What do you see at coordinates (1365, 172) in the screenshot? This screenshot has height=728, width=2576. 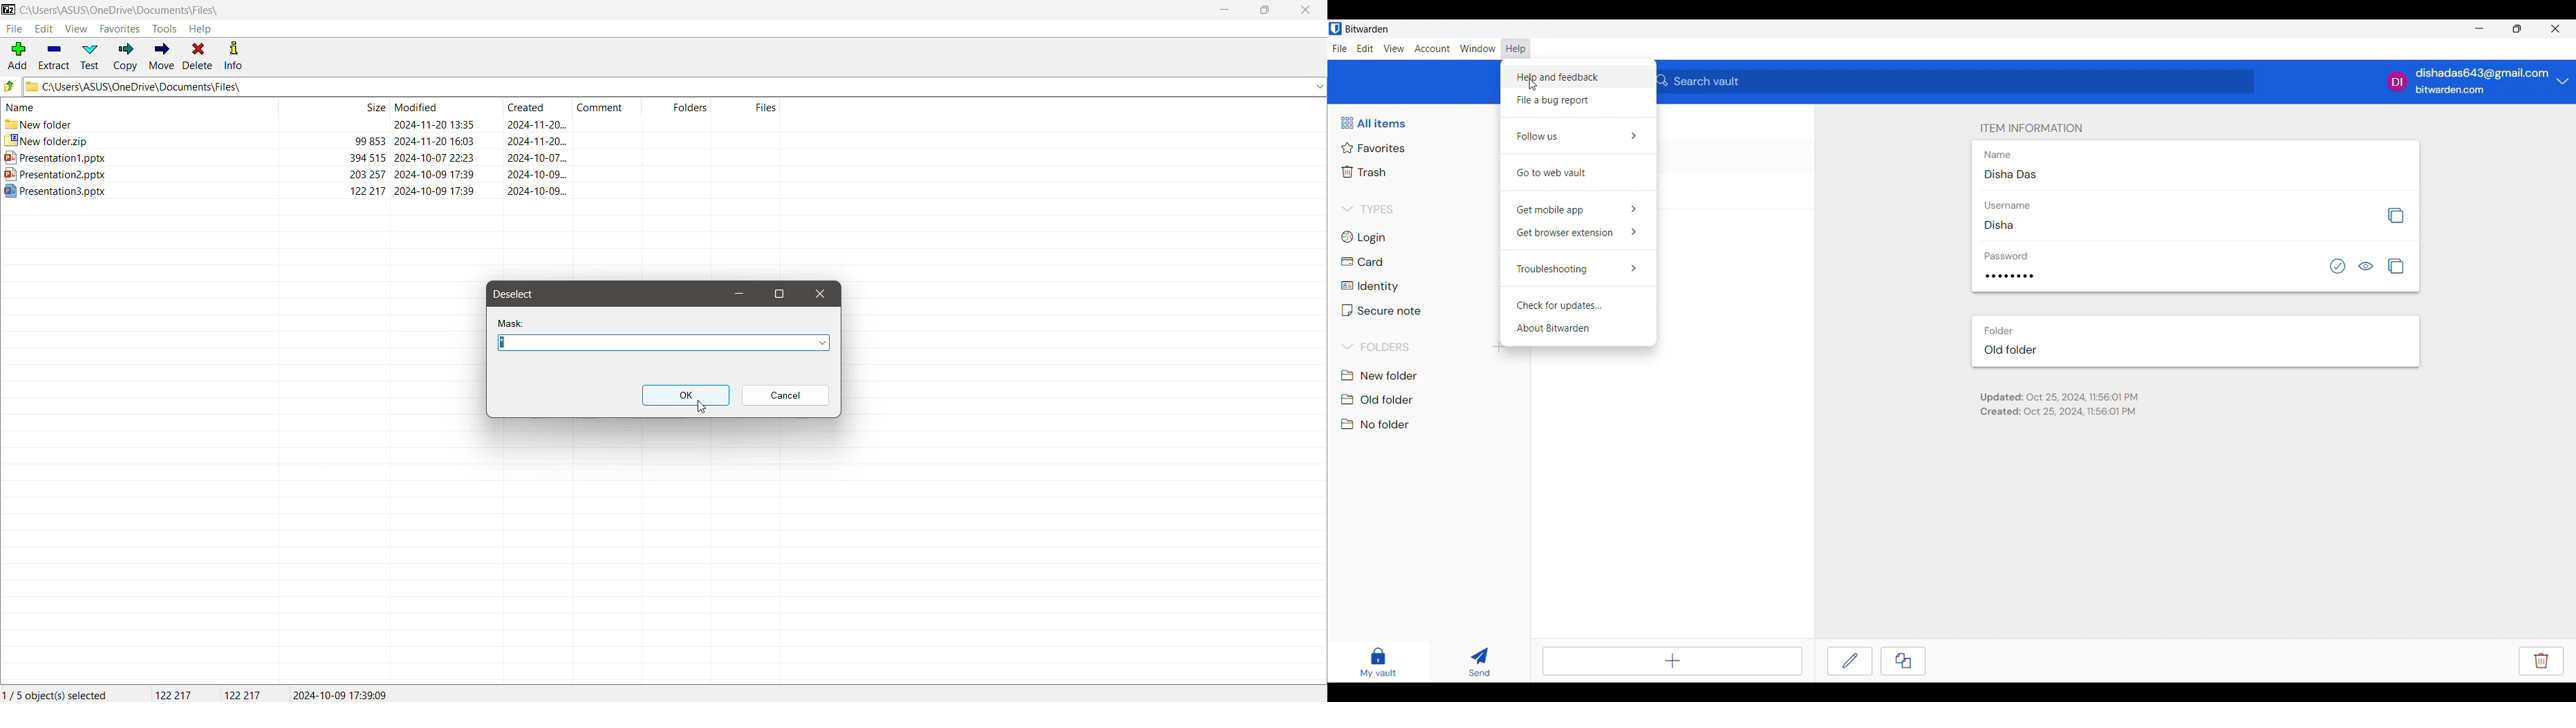 I see `Trash` at bounding box center [1365, 172].